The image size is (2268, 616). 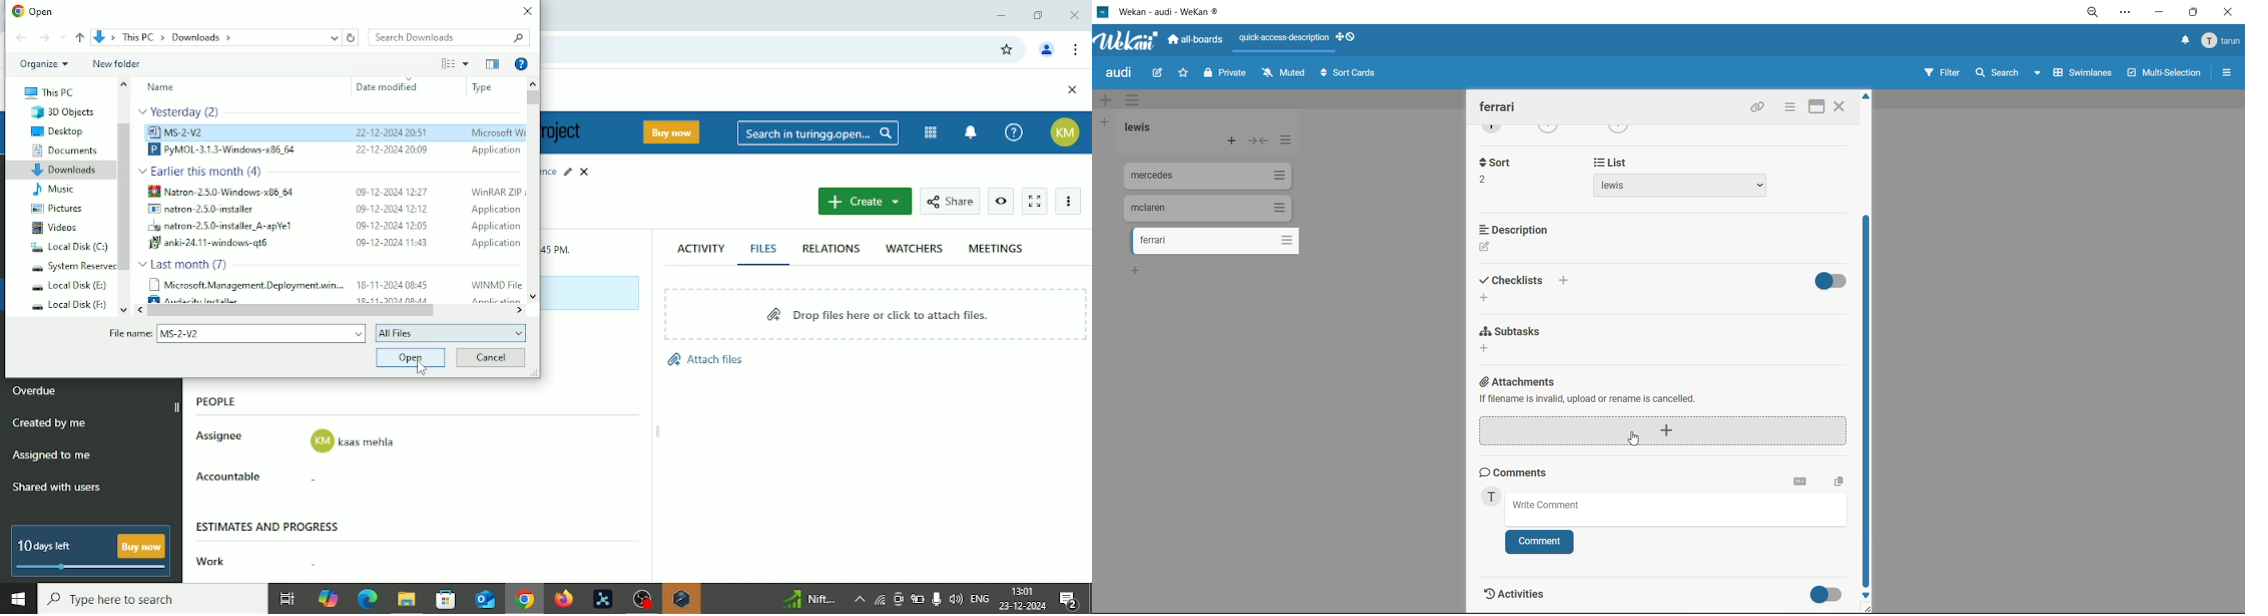 I want to click on Music, so click(x=56, y=189).